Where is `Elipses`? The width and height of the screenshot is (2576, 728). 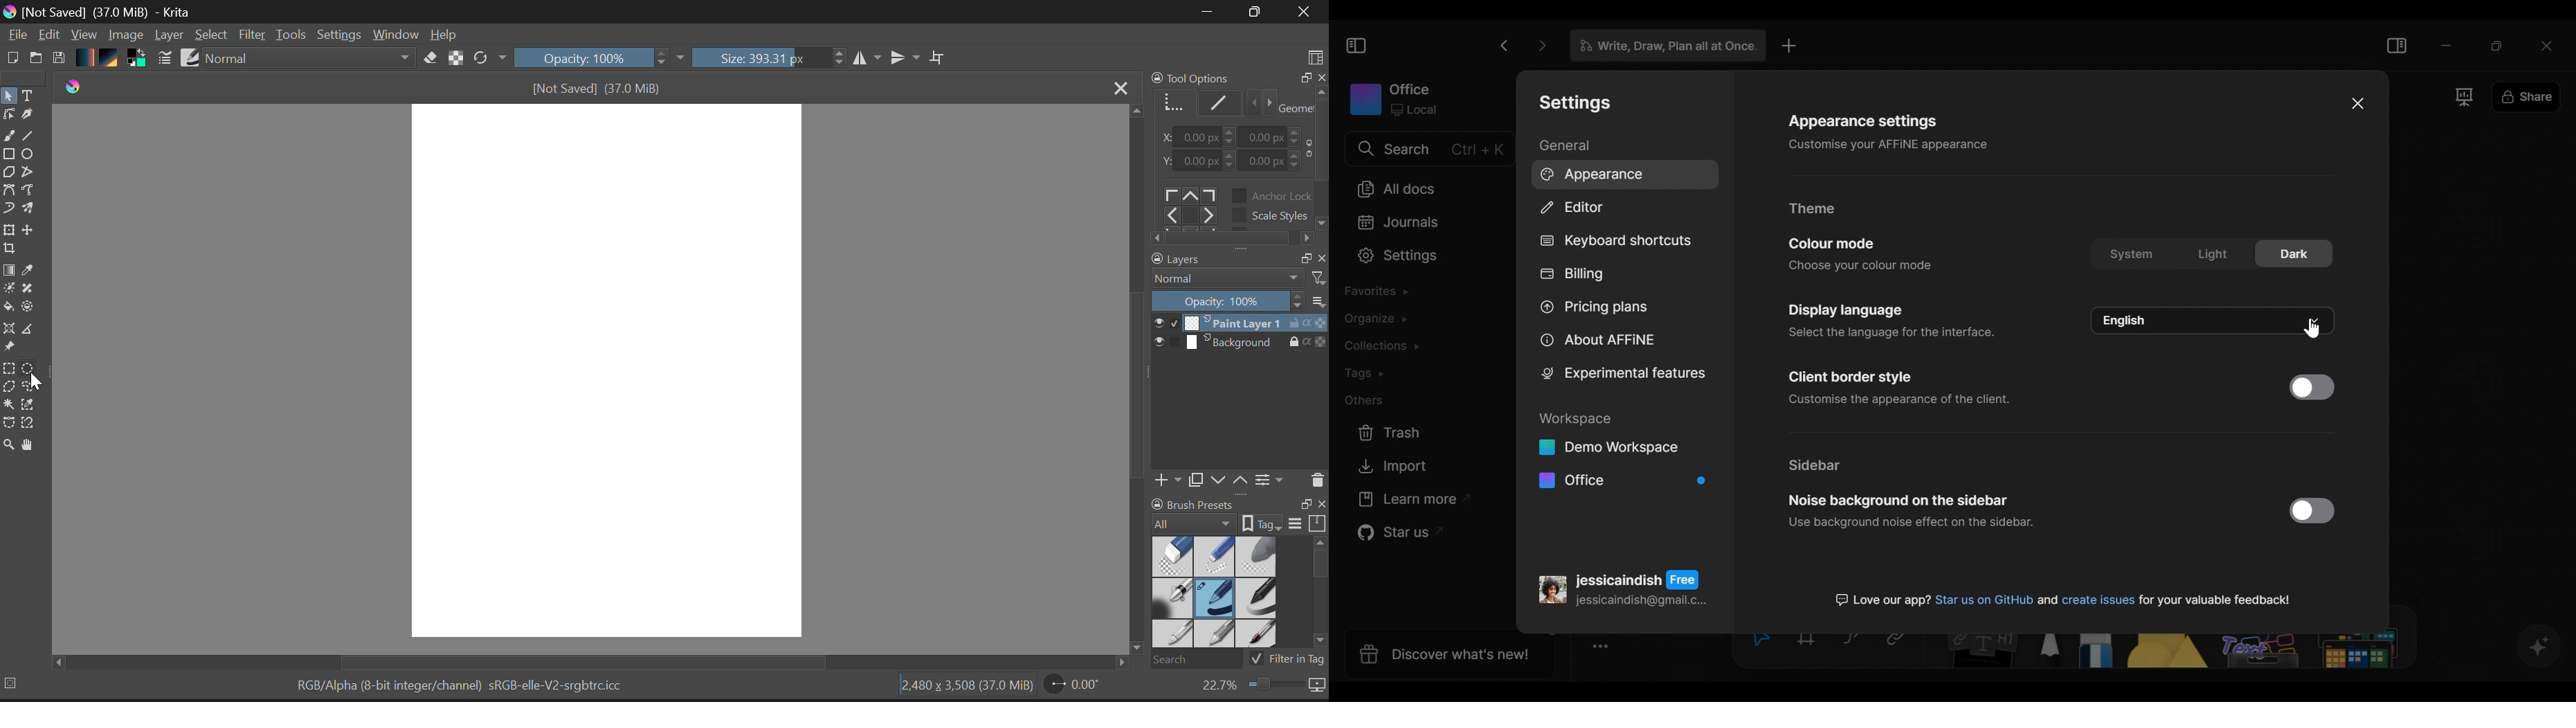
Elipses is located at coordinates (30, 156).